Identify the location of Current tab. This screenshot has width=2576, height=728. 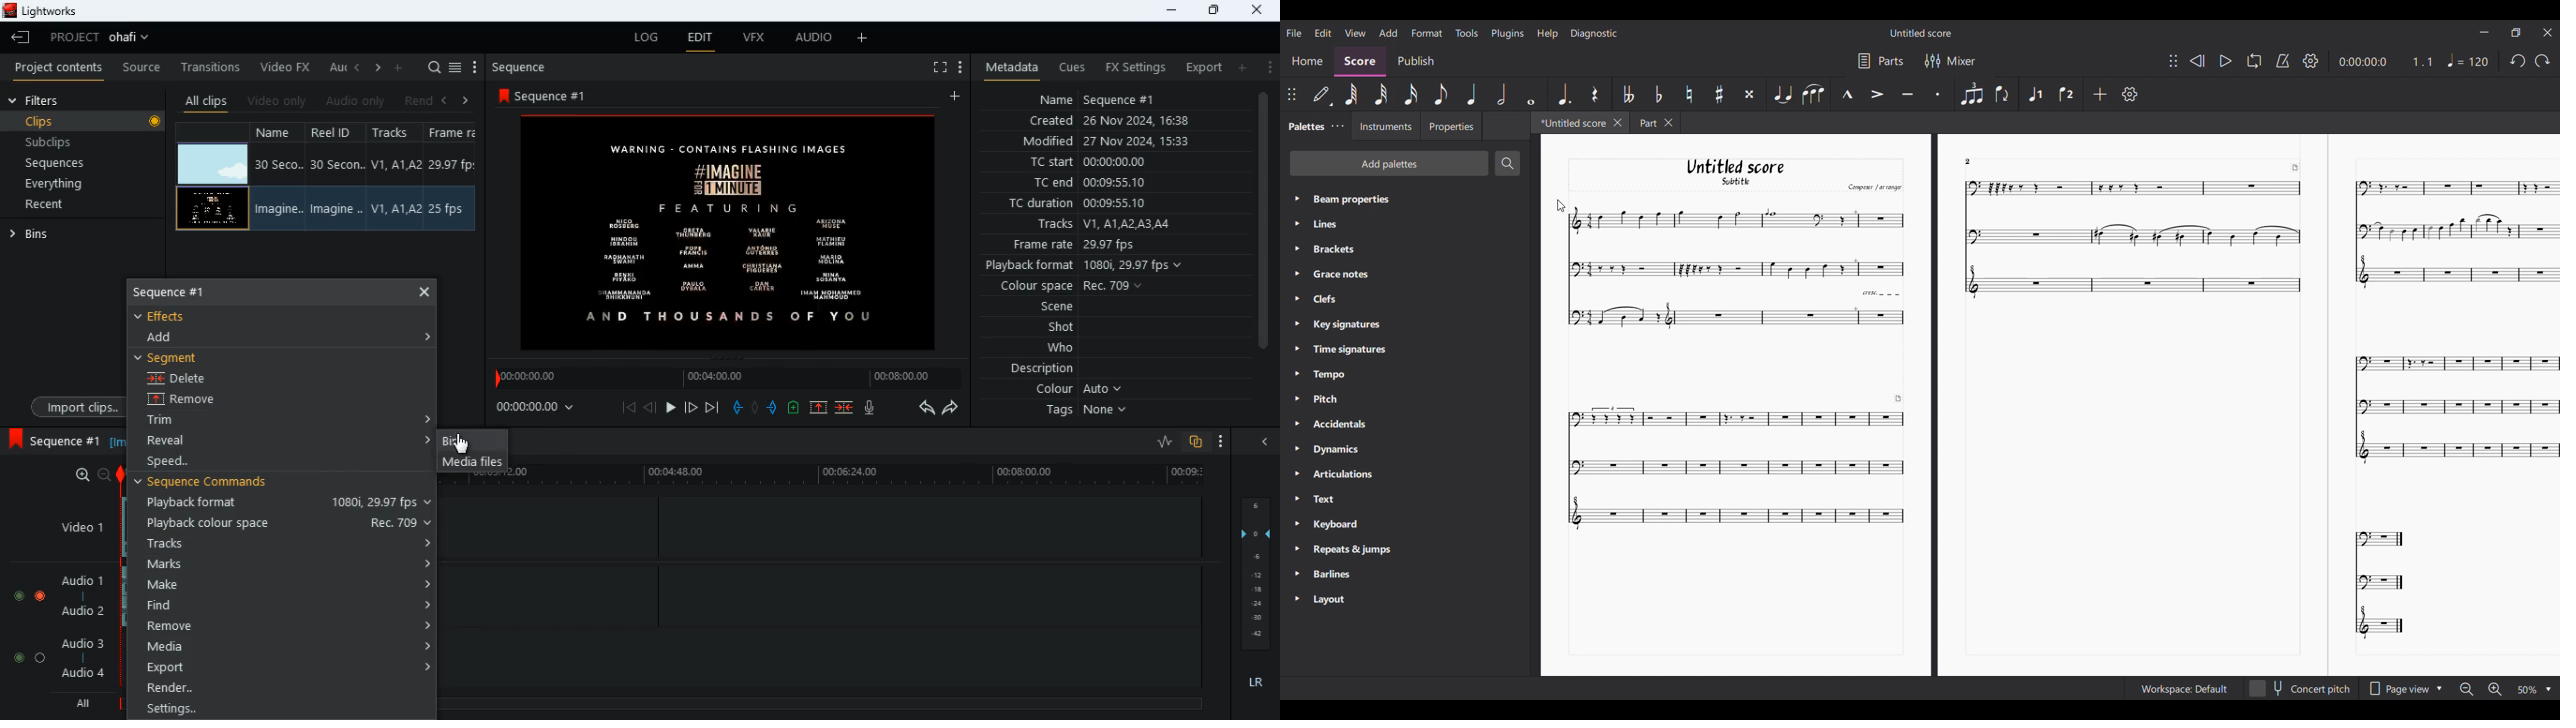
(1571, 122).